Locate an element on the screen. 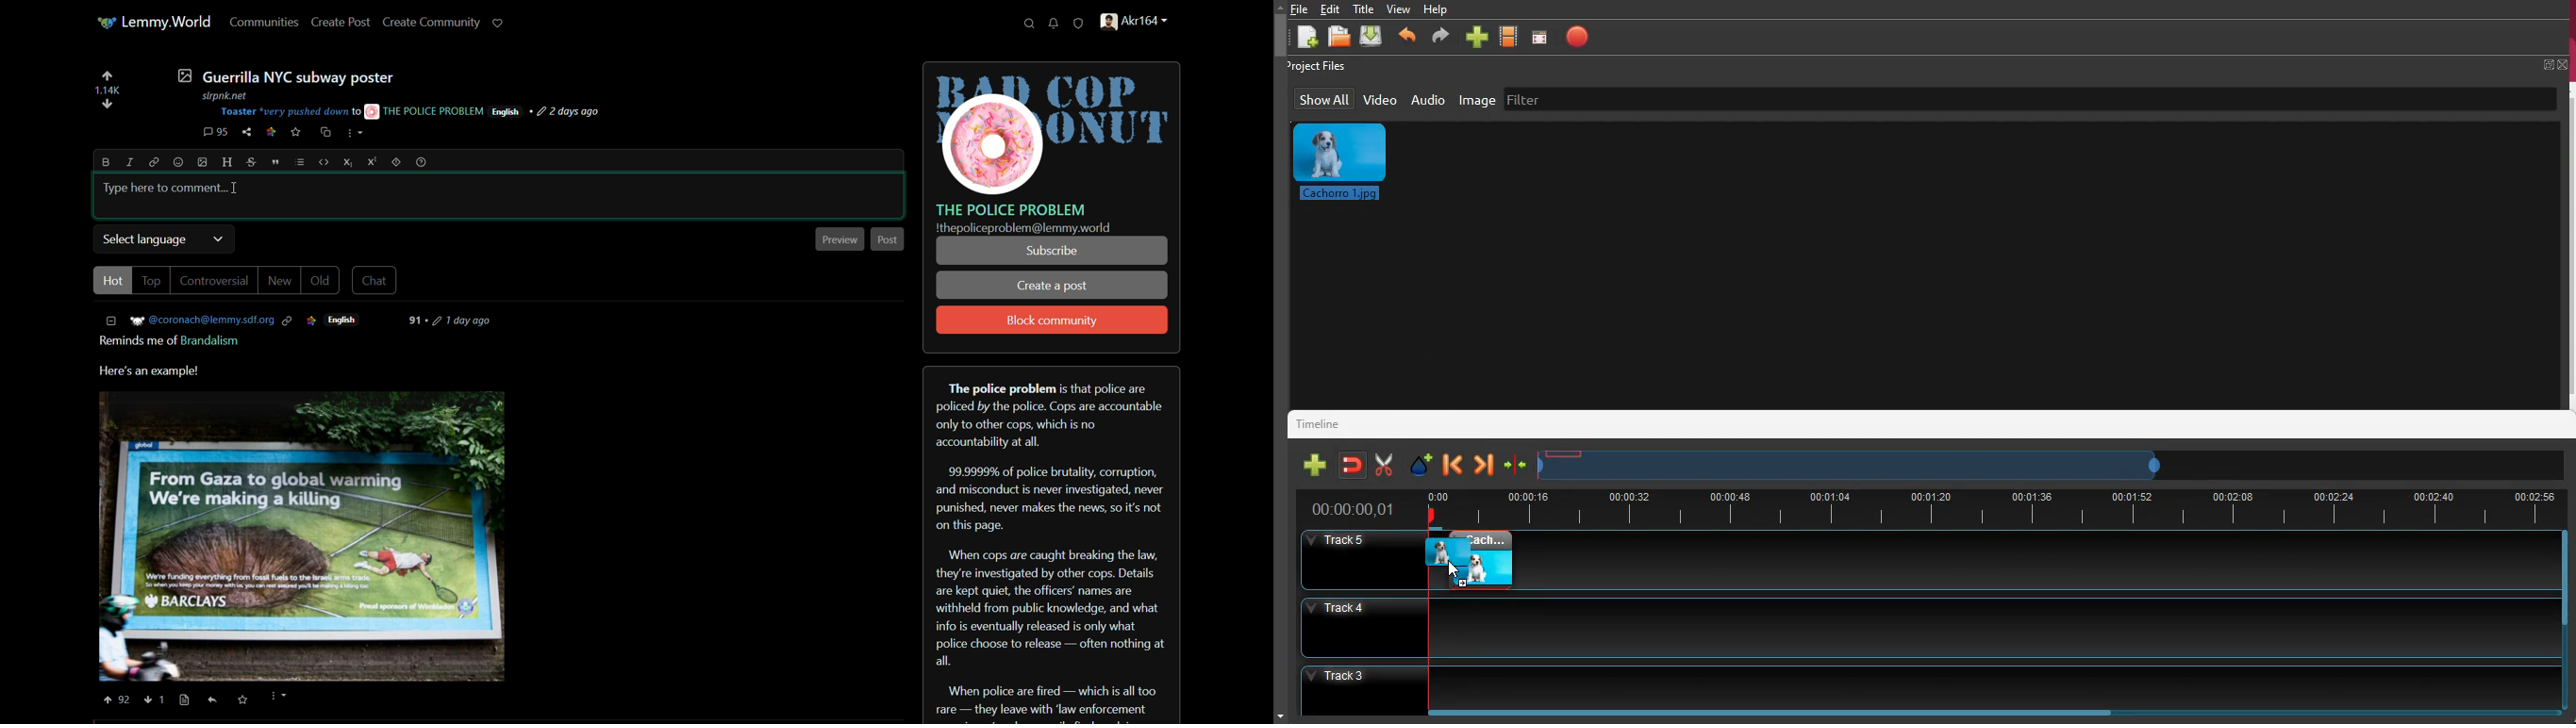  comment is located at coordinates (215, 132).